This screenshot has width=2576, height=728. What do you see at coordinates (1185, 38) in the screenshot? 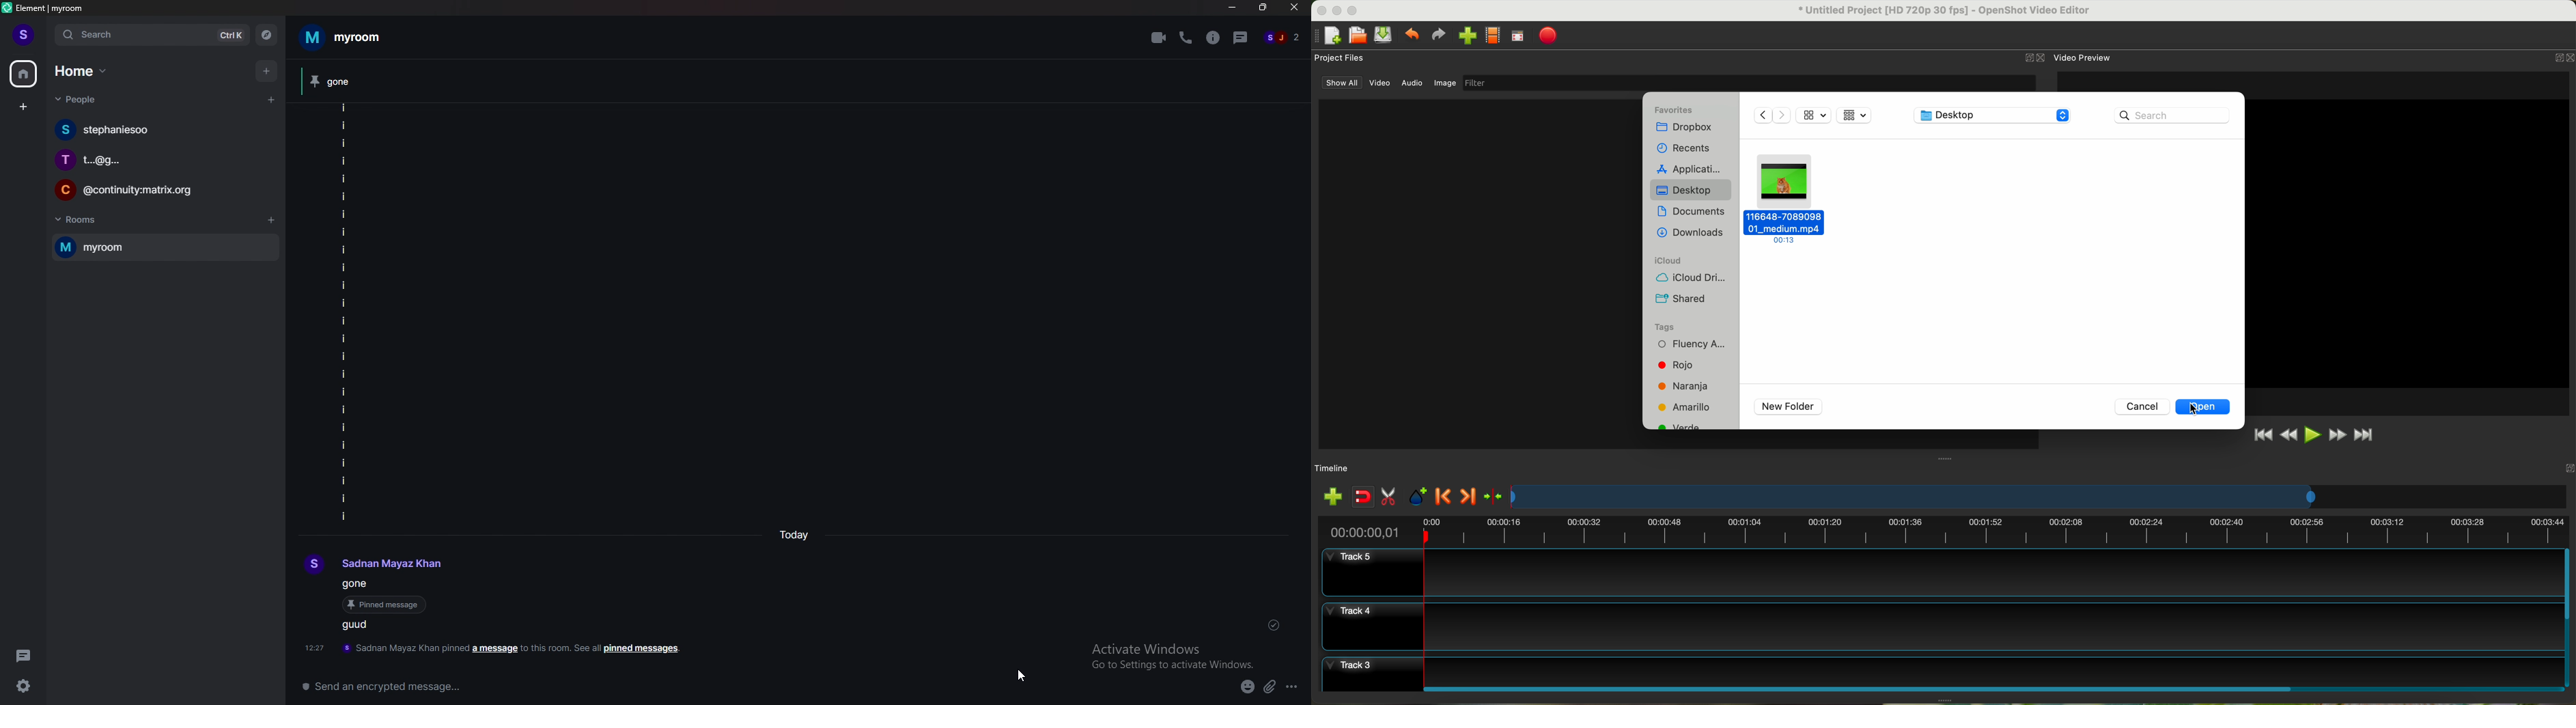
I see `voice call` at bounding box center [1185, 38].